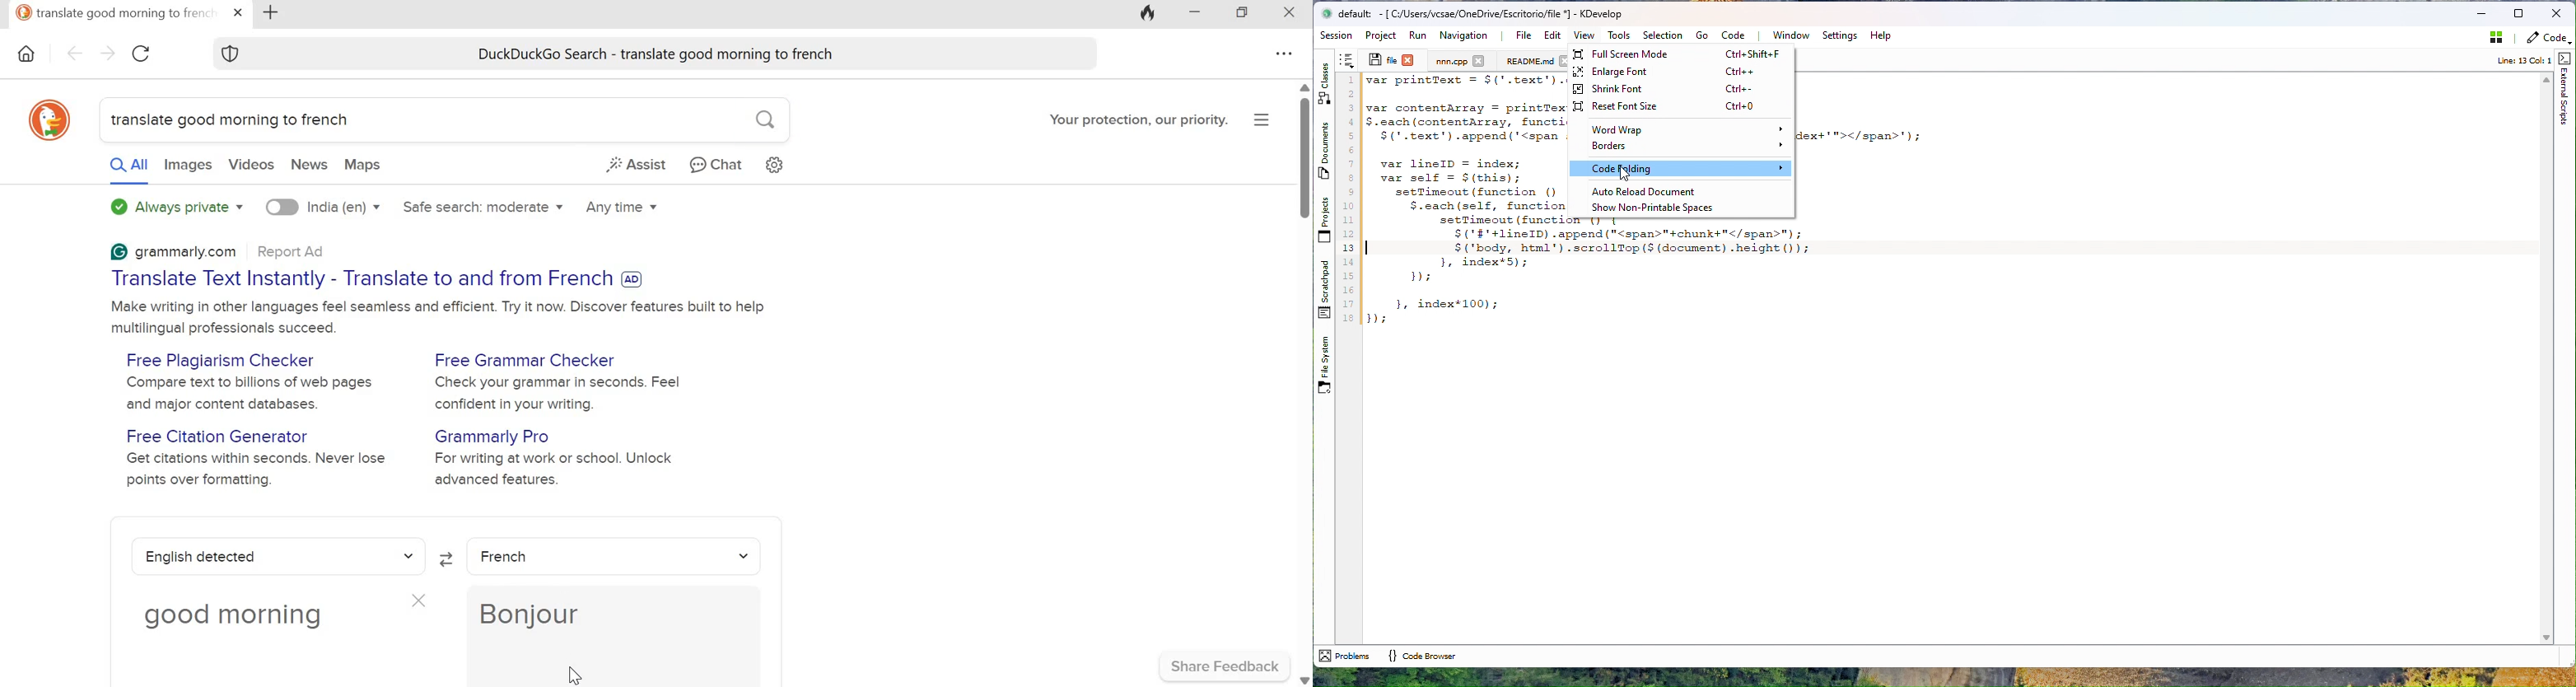  I want to click on Report Ad, so click(295, 252).